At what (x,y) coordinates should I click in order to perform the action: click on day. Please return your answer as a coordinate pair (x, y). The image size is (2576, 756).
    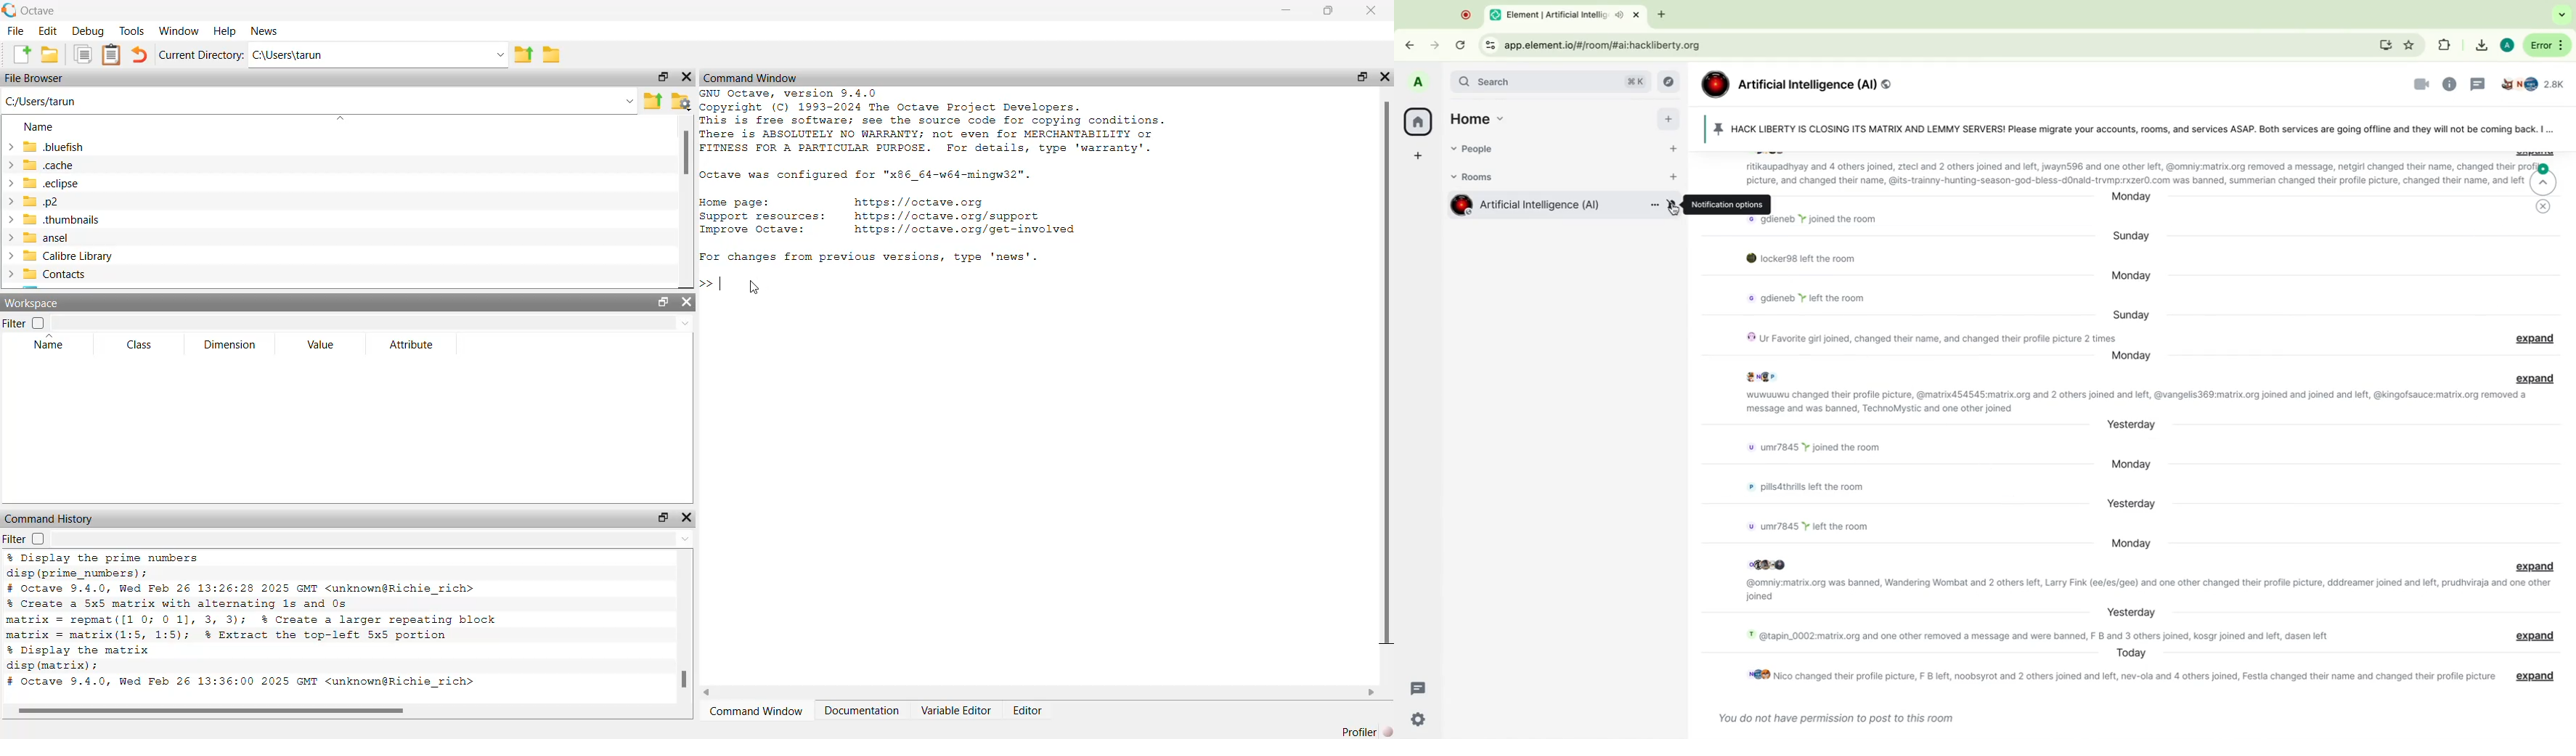
    Looking at the image, I should click on (2130, 313).